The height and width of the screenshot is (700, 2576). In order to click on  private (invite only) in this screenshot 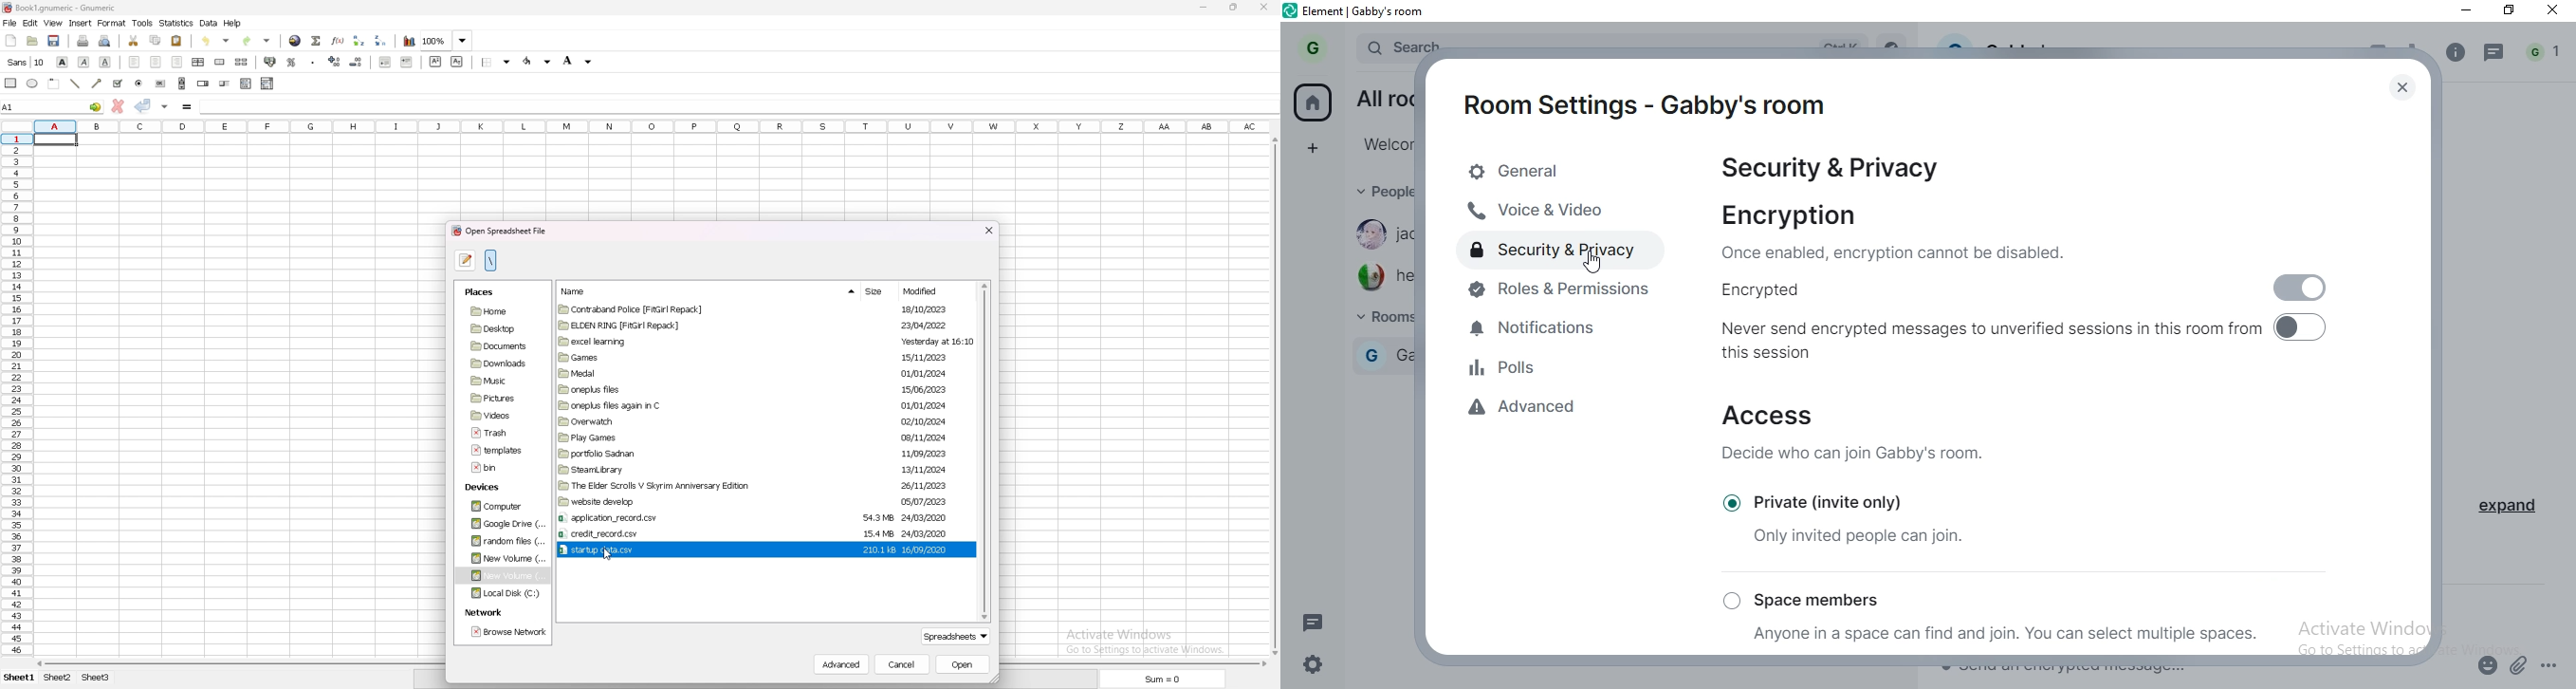, I will do `click(1847, 500)`.